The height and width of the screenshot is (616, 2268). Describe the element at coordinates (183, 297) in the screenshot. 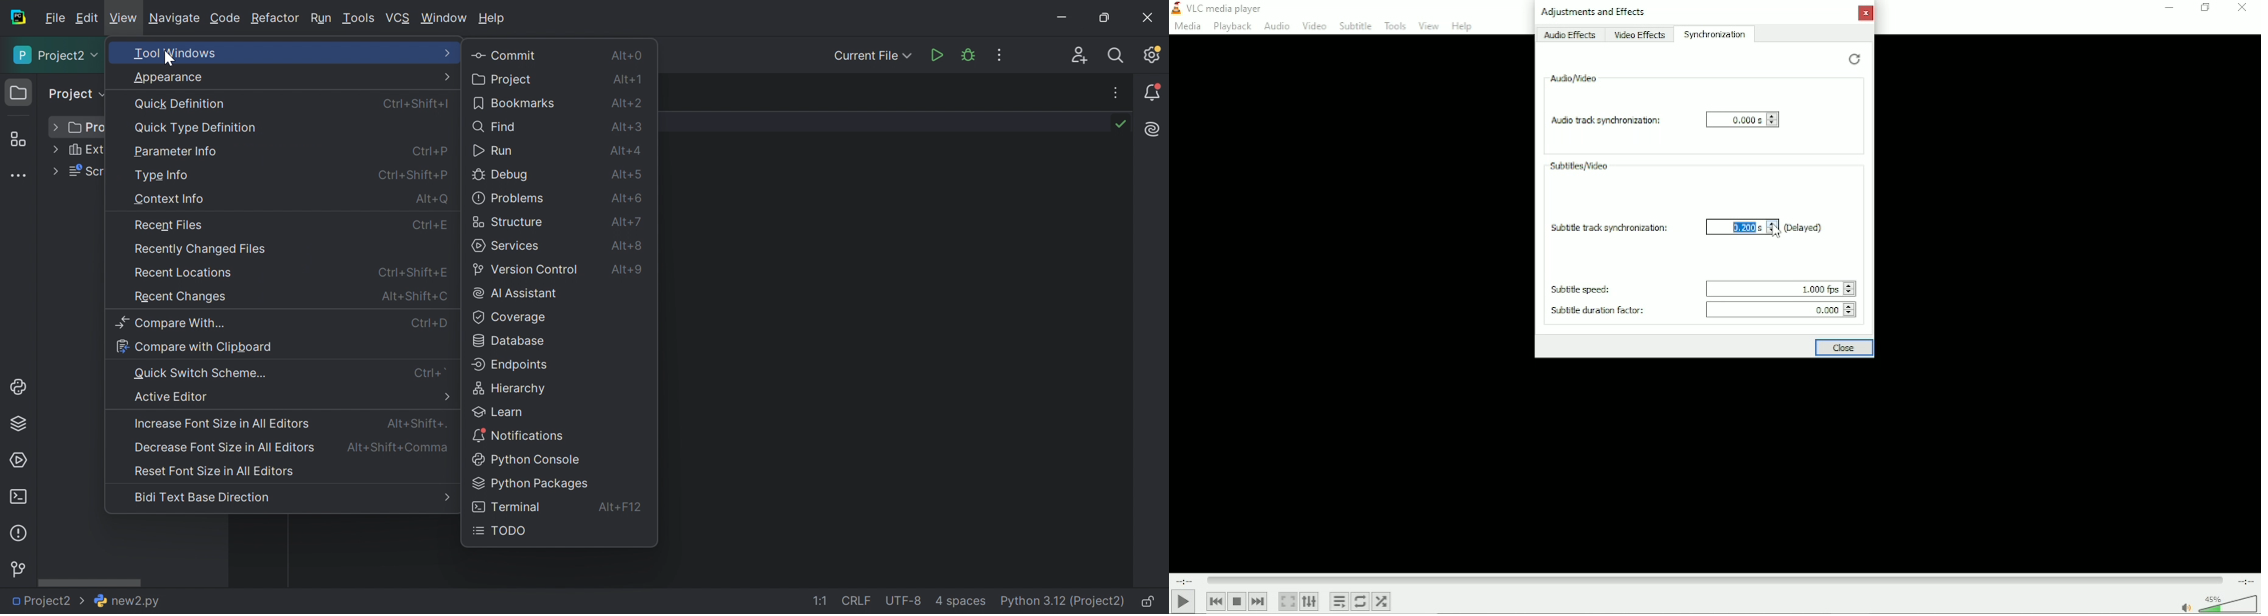

I see `Recent changes` at that location.